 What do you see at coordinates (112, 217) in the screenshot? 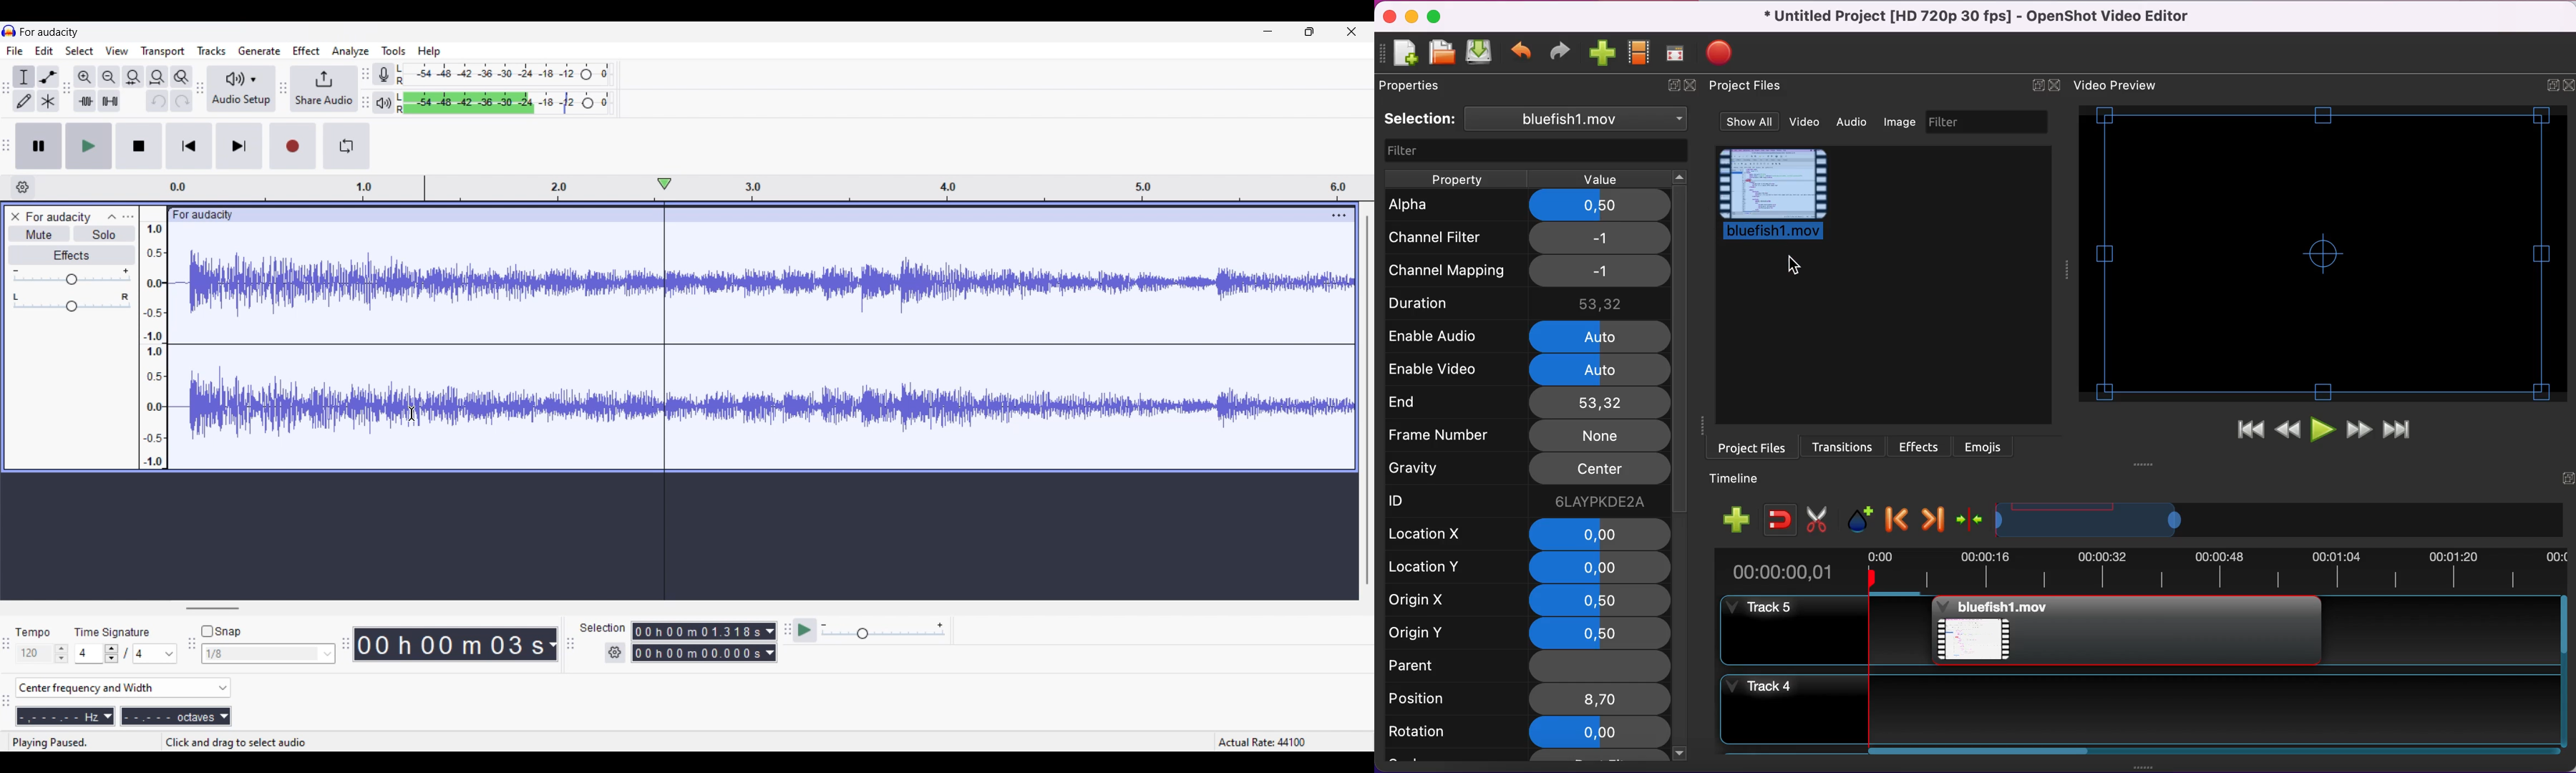
I see `Collapse` at bounding box center [112, 217].